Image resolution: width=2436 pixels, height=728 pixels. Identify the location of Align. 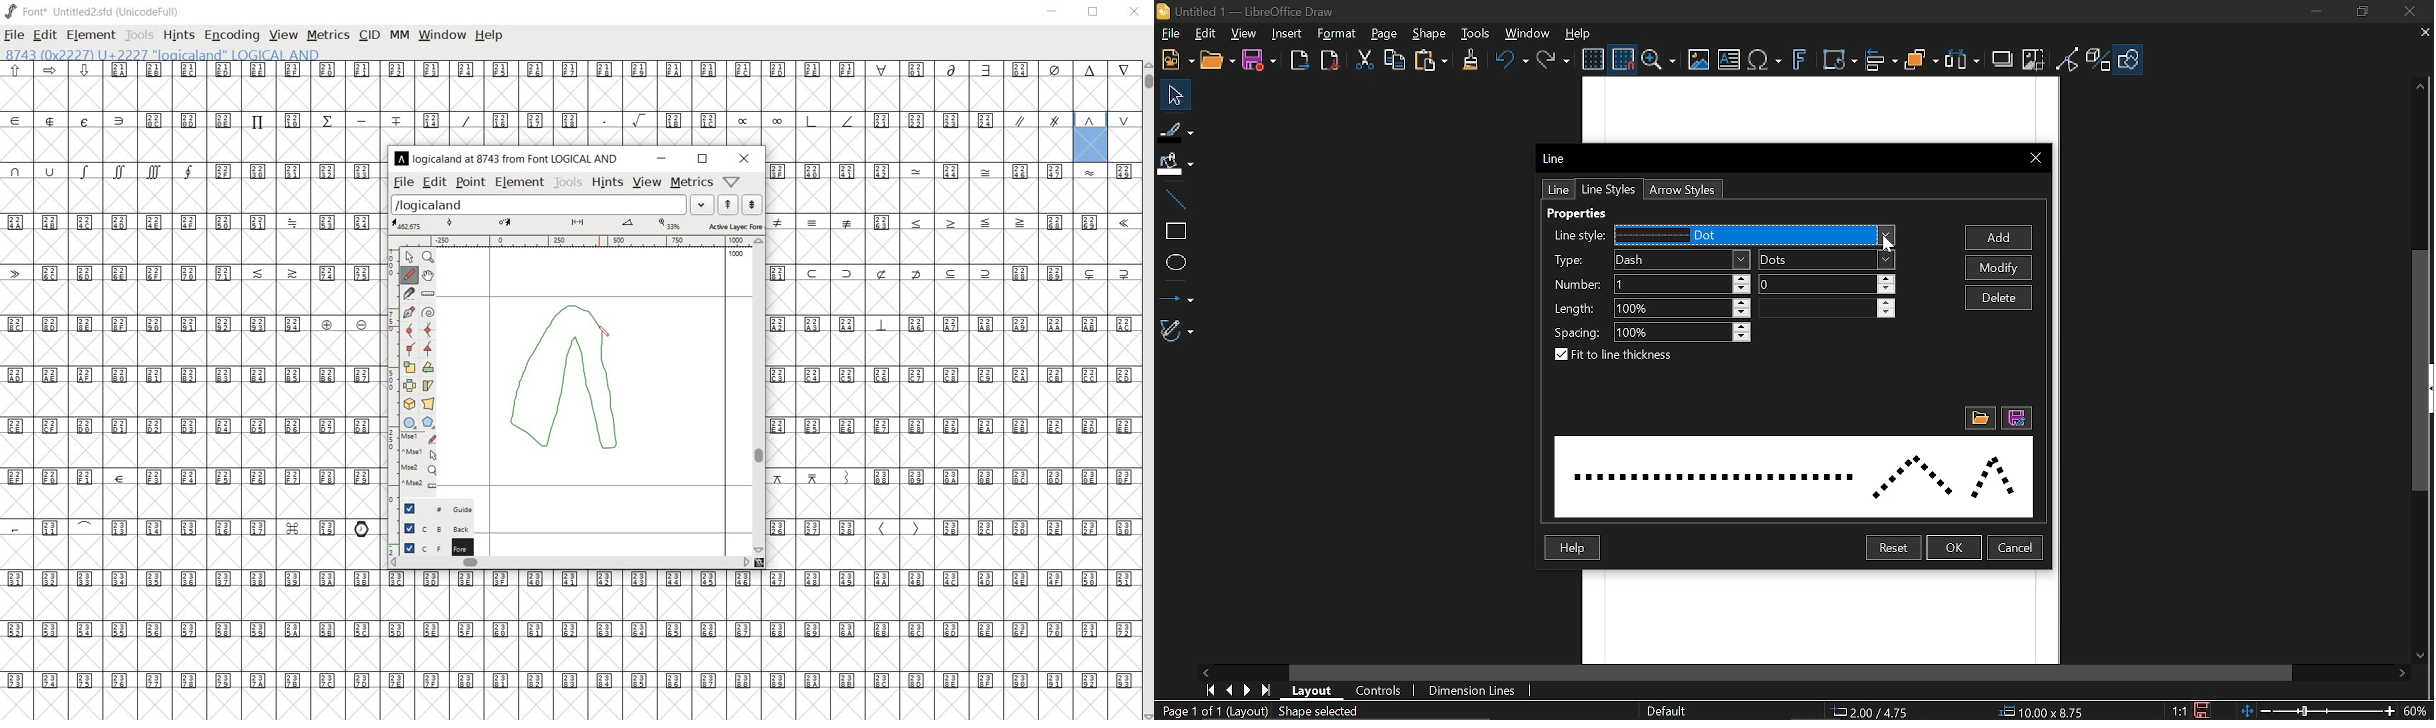
(1882, 61).